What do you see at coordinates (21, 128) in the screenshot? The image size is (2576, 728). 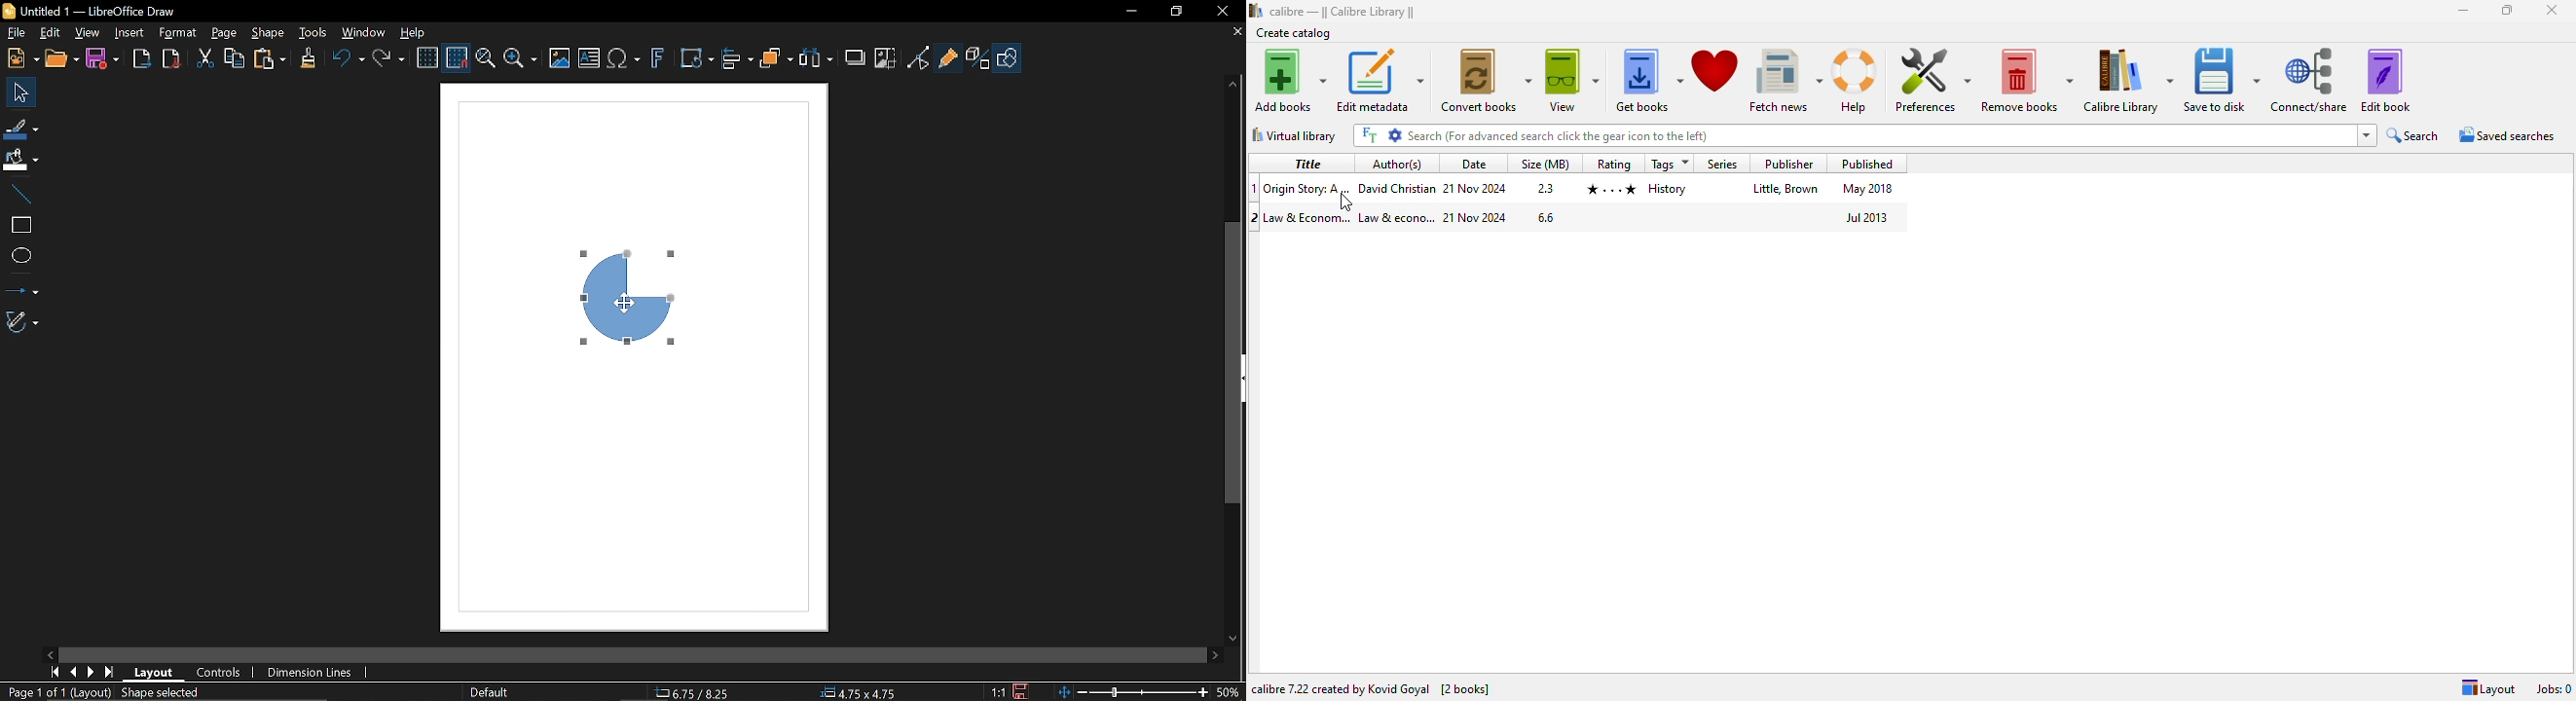 I see `Line color` at bounding box center [21, 128].